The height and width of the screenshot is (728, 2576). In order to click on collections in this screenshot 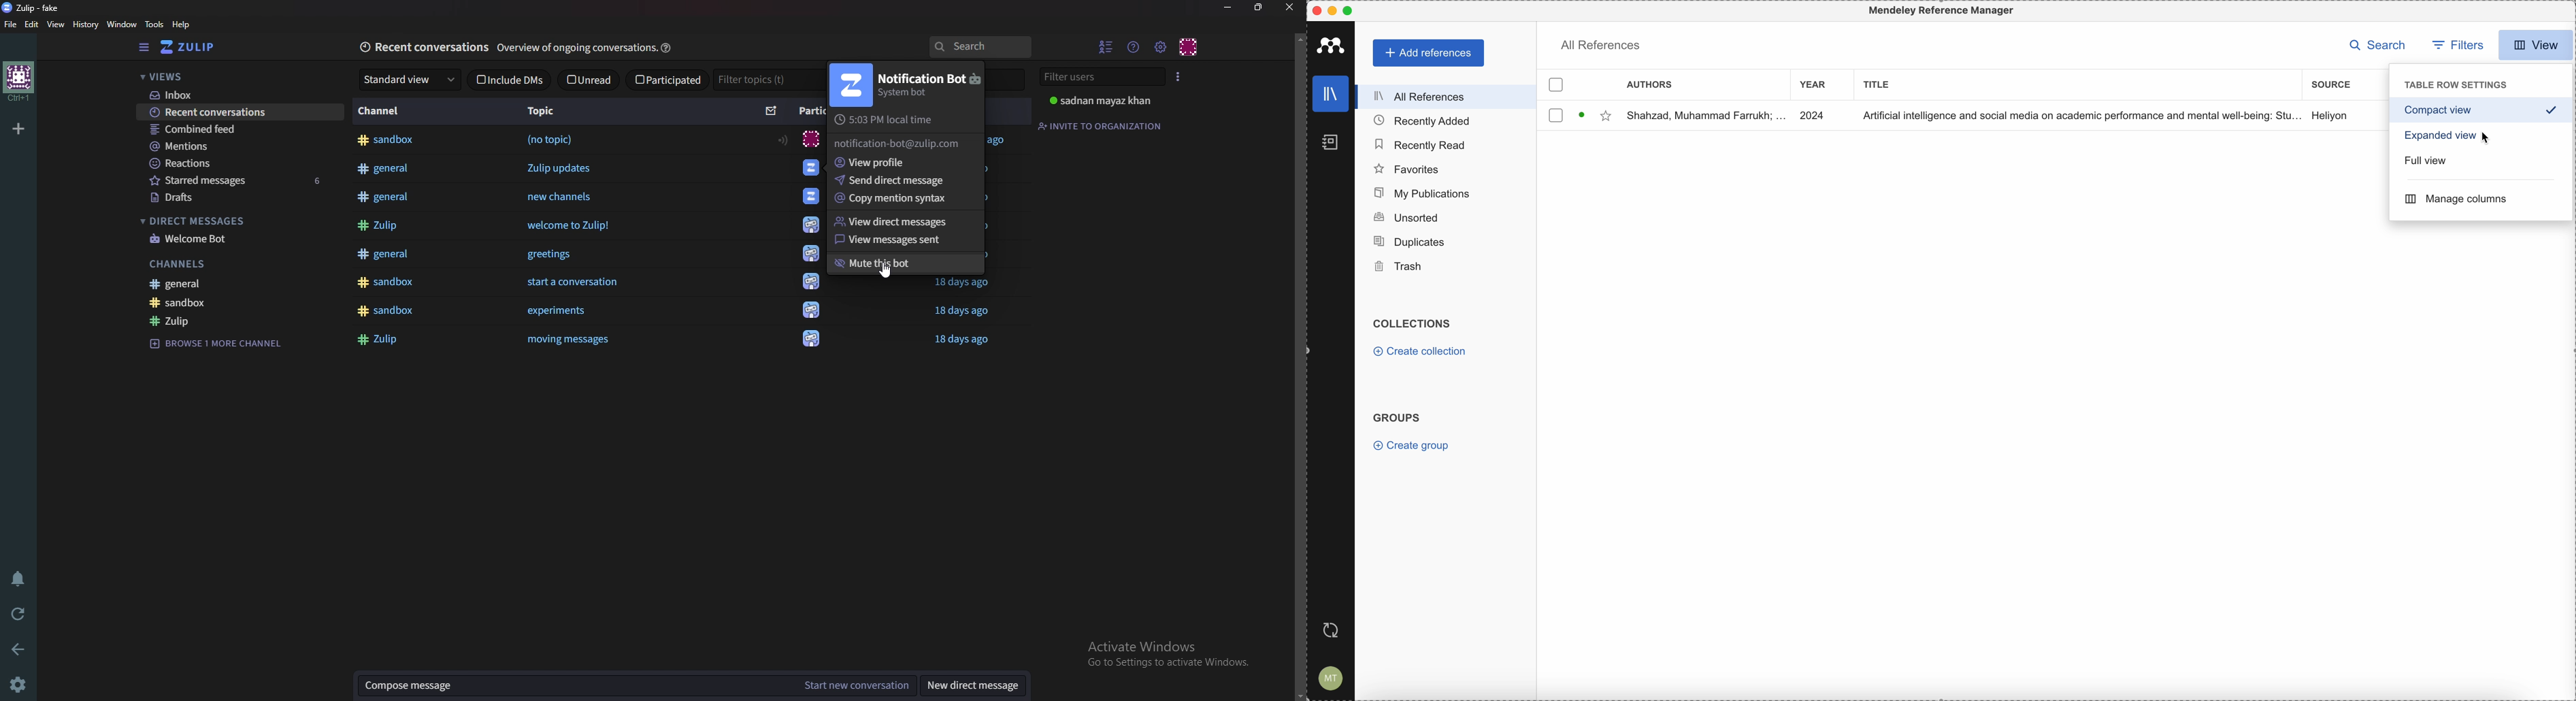, I will do `click(1412, 323)`.